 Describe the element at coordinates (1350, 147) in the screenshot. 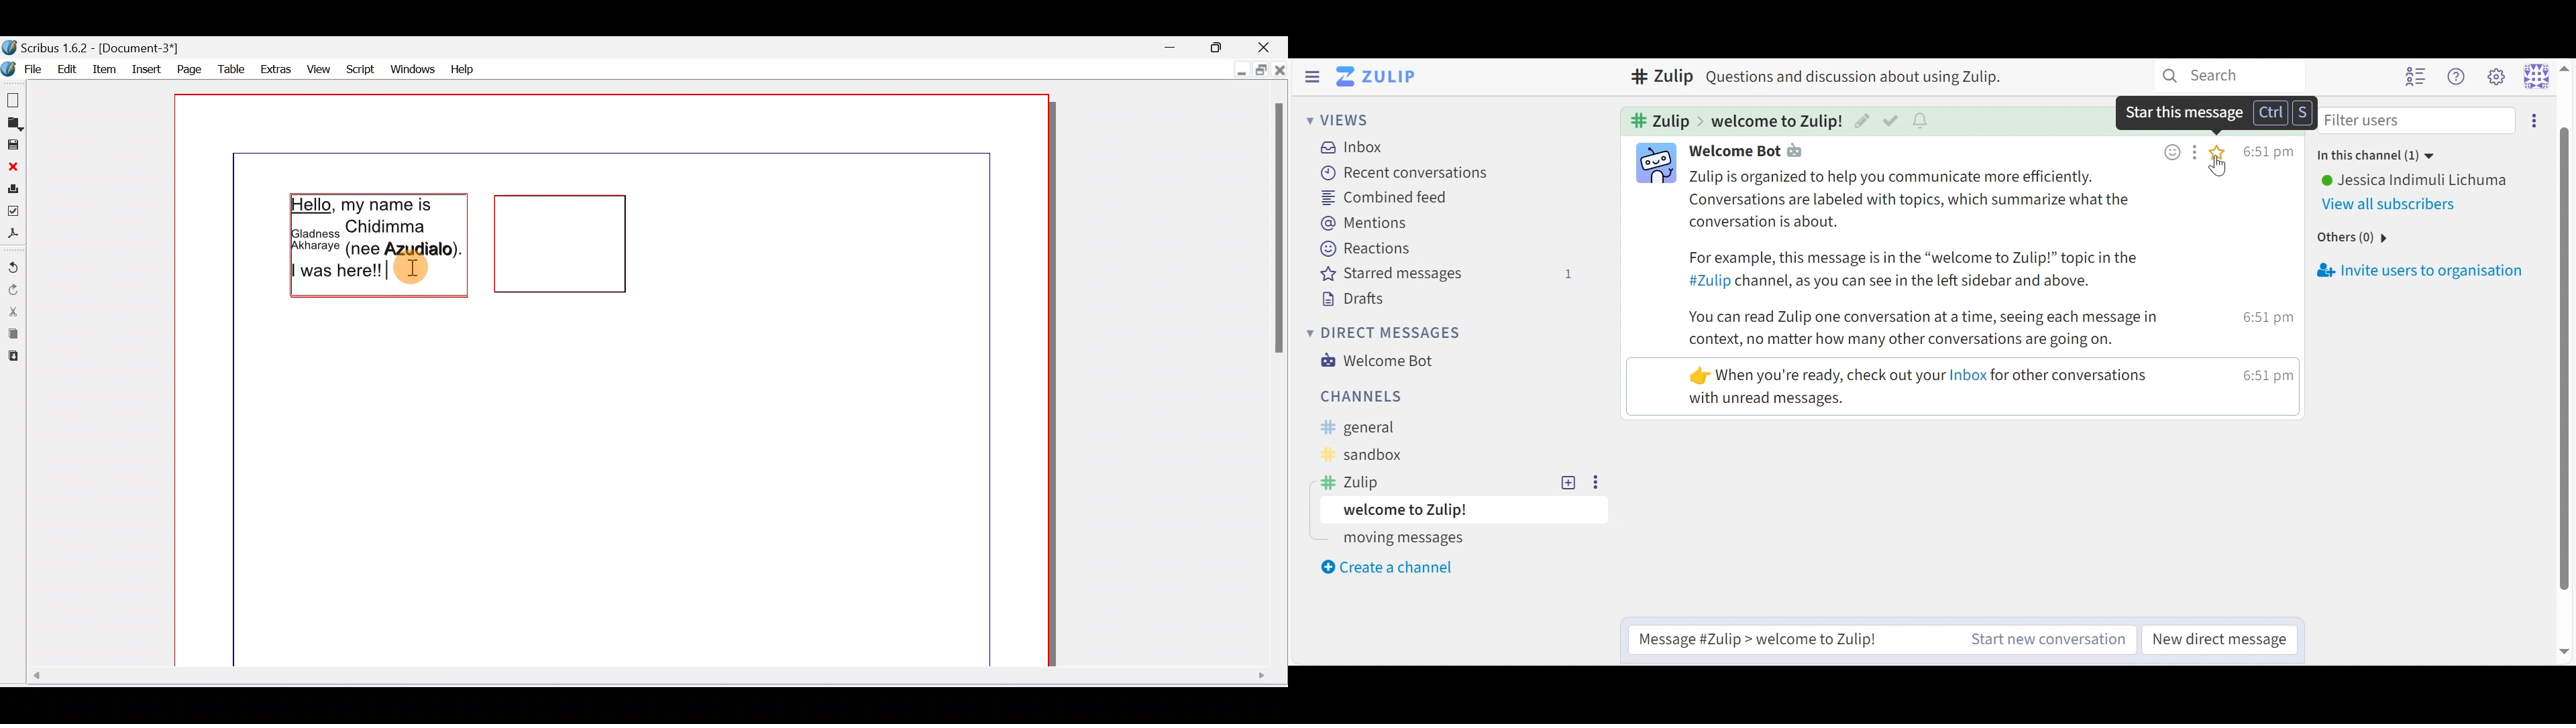

I see `Inbox` at that location.